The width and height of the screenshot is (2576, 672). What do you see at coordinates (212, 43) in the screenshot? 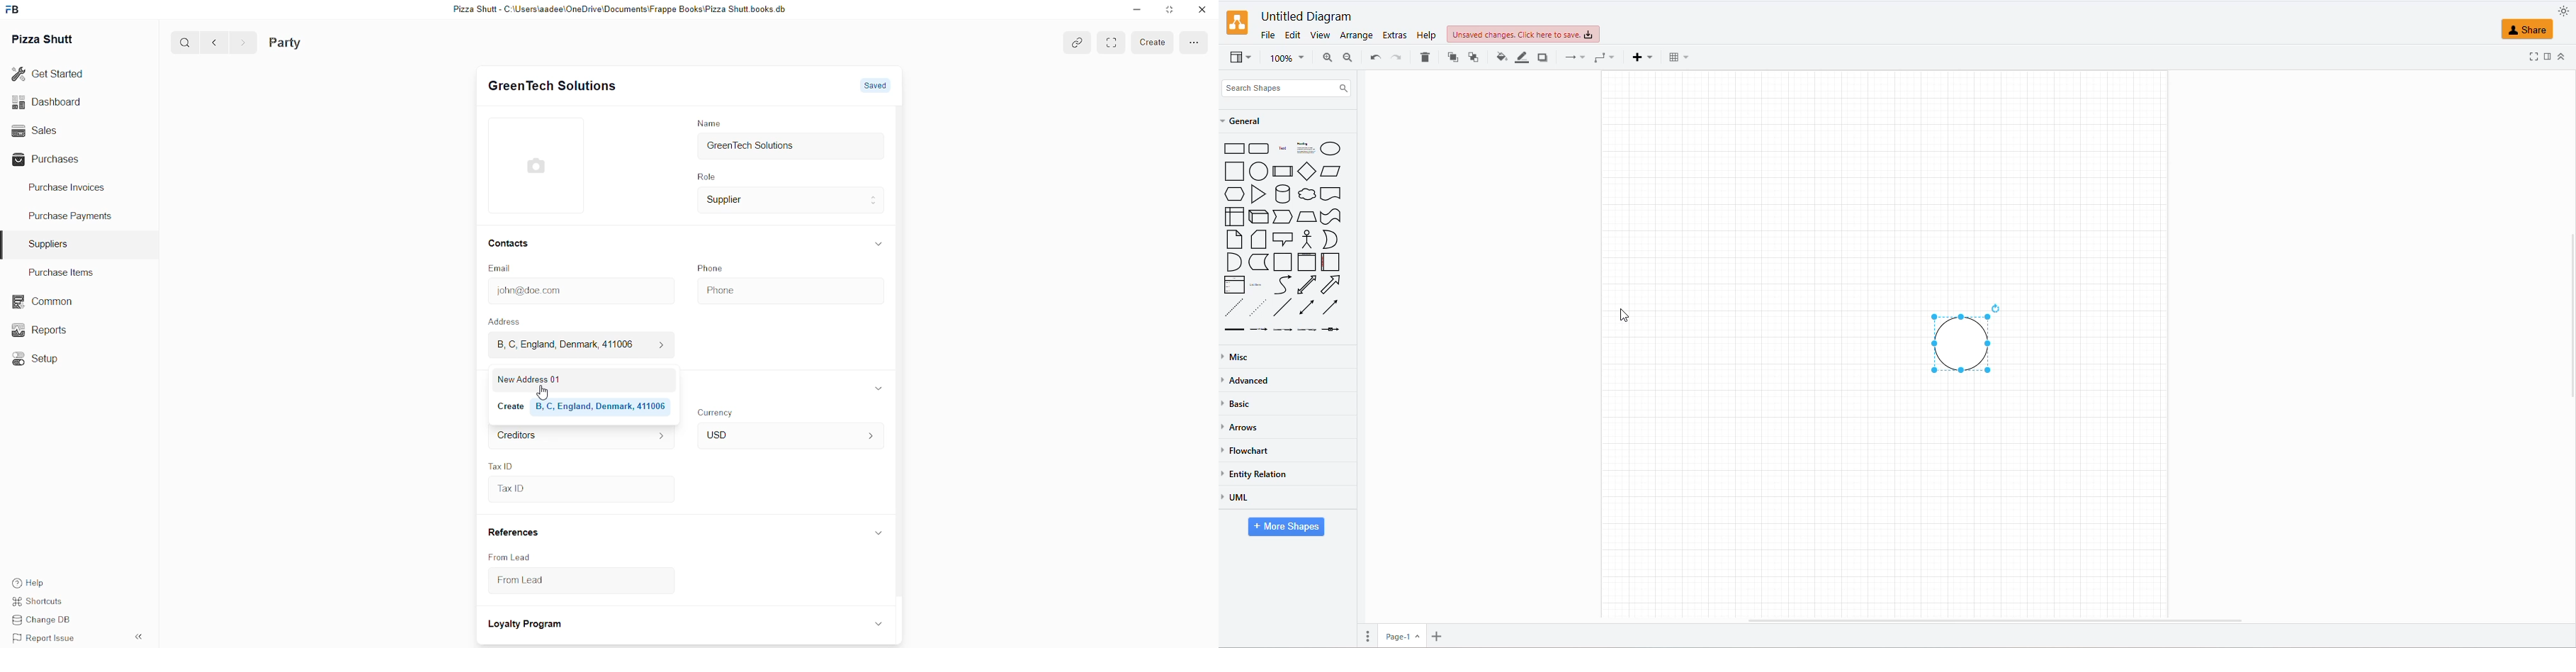
I see `previous page` at bounding box center [212, 43].